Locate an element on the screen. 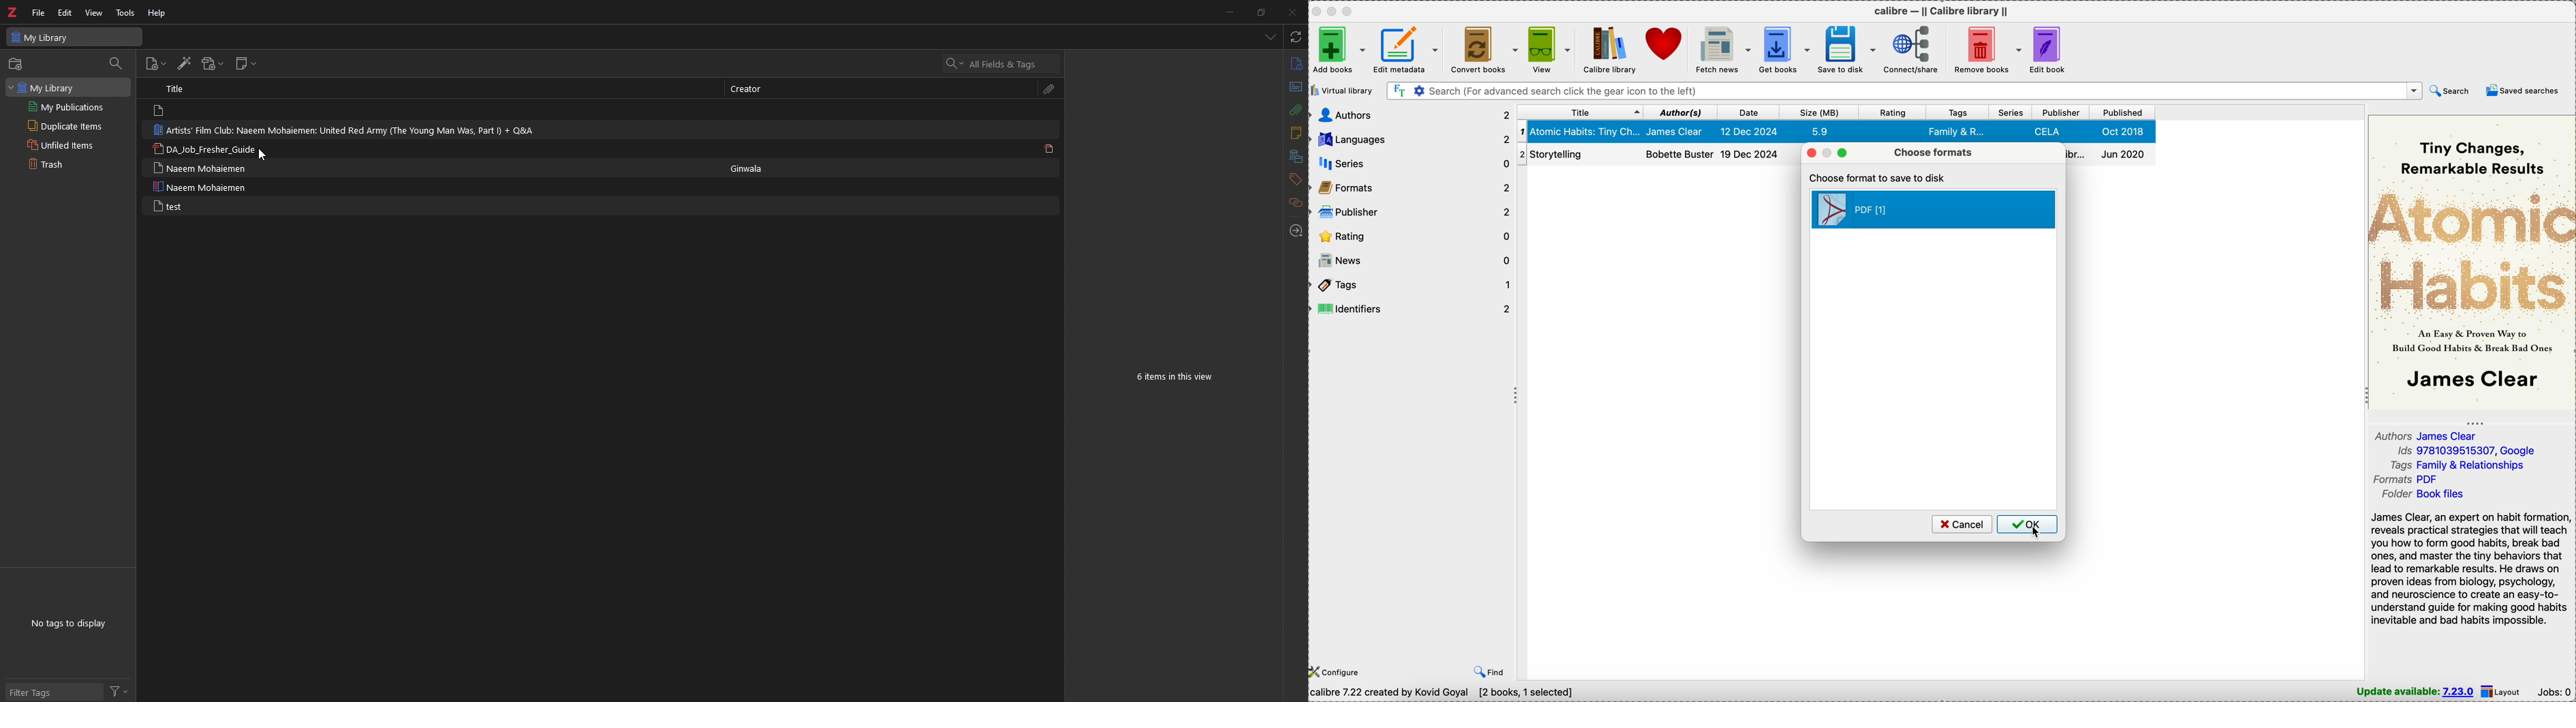  locate is located at coordinates (1294, 231).